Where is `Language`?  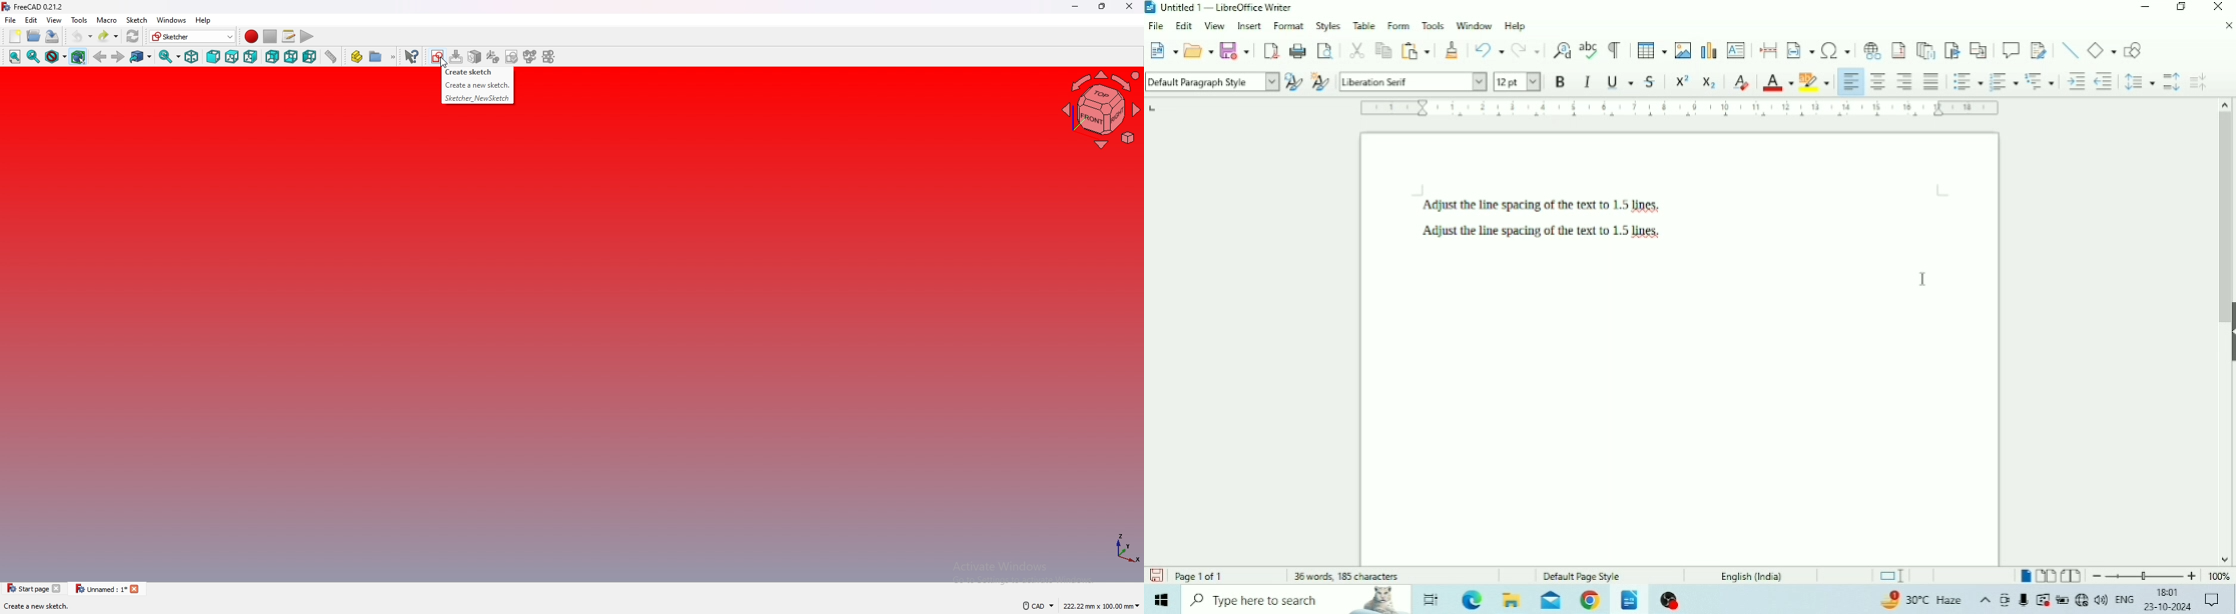 Language is located at coordinates (2125, 599).